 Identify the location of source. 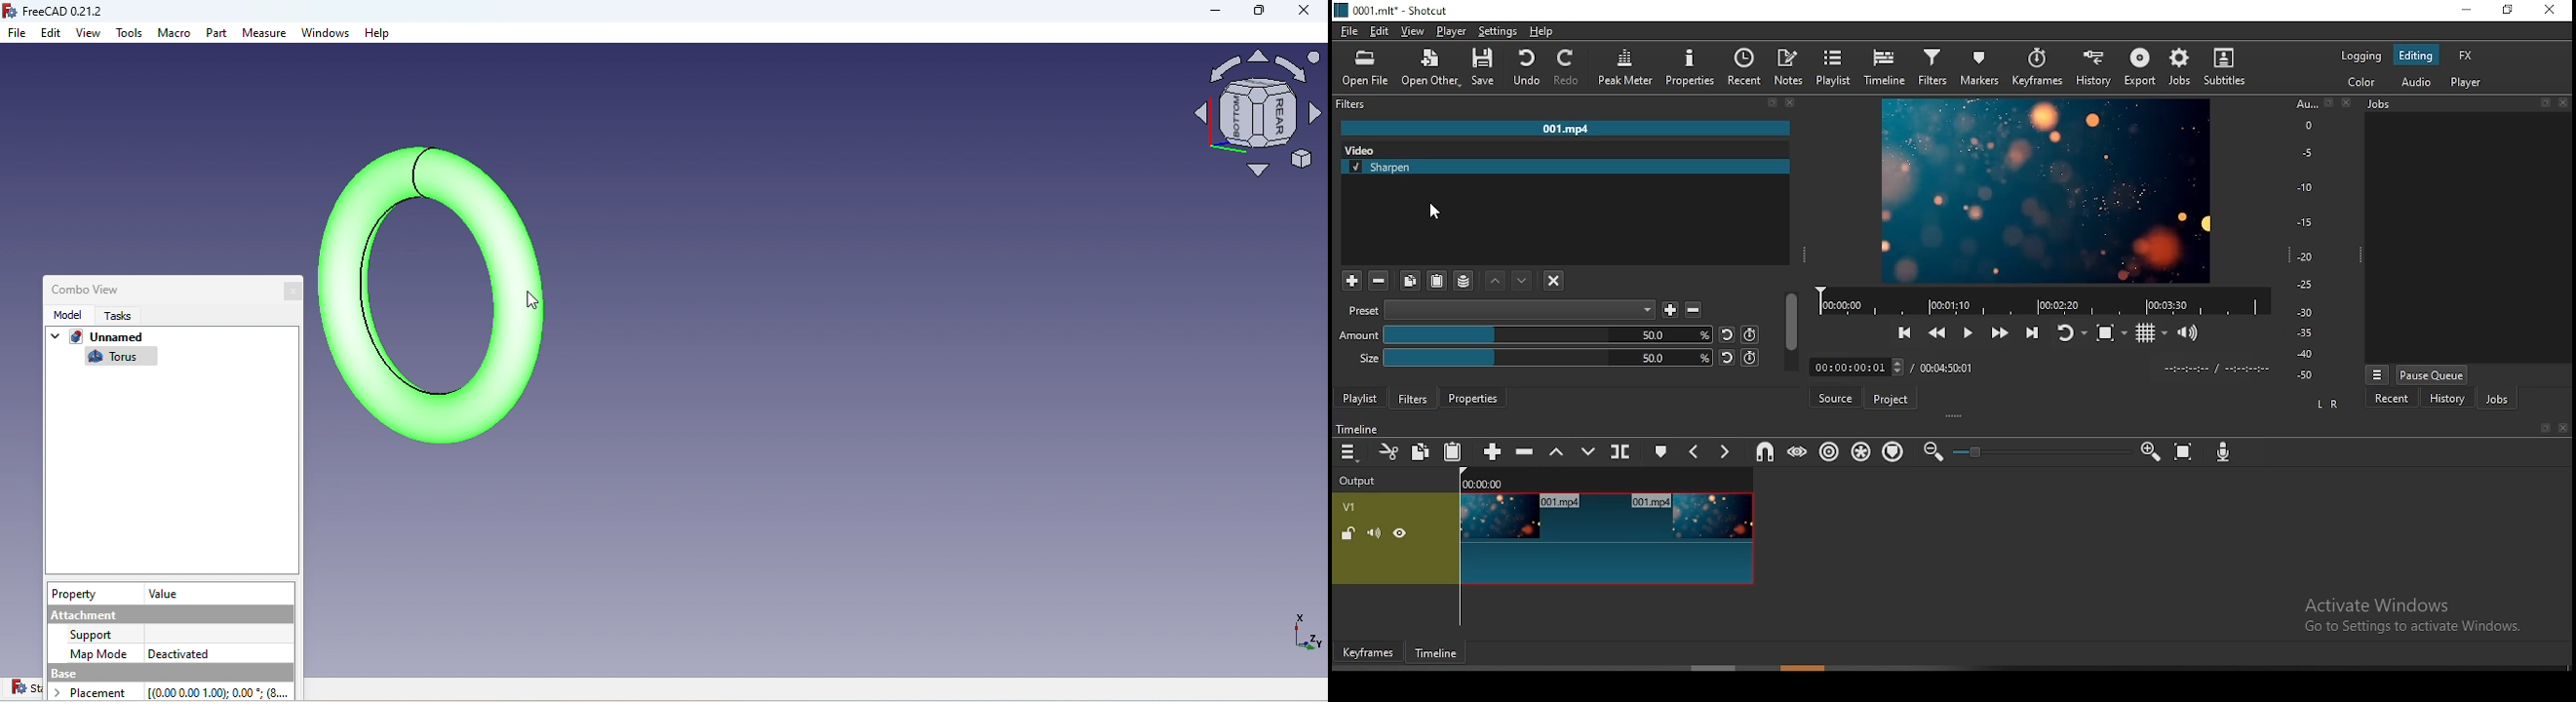
(1834, 396).